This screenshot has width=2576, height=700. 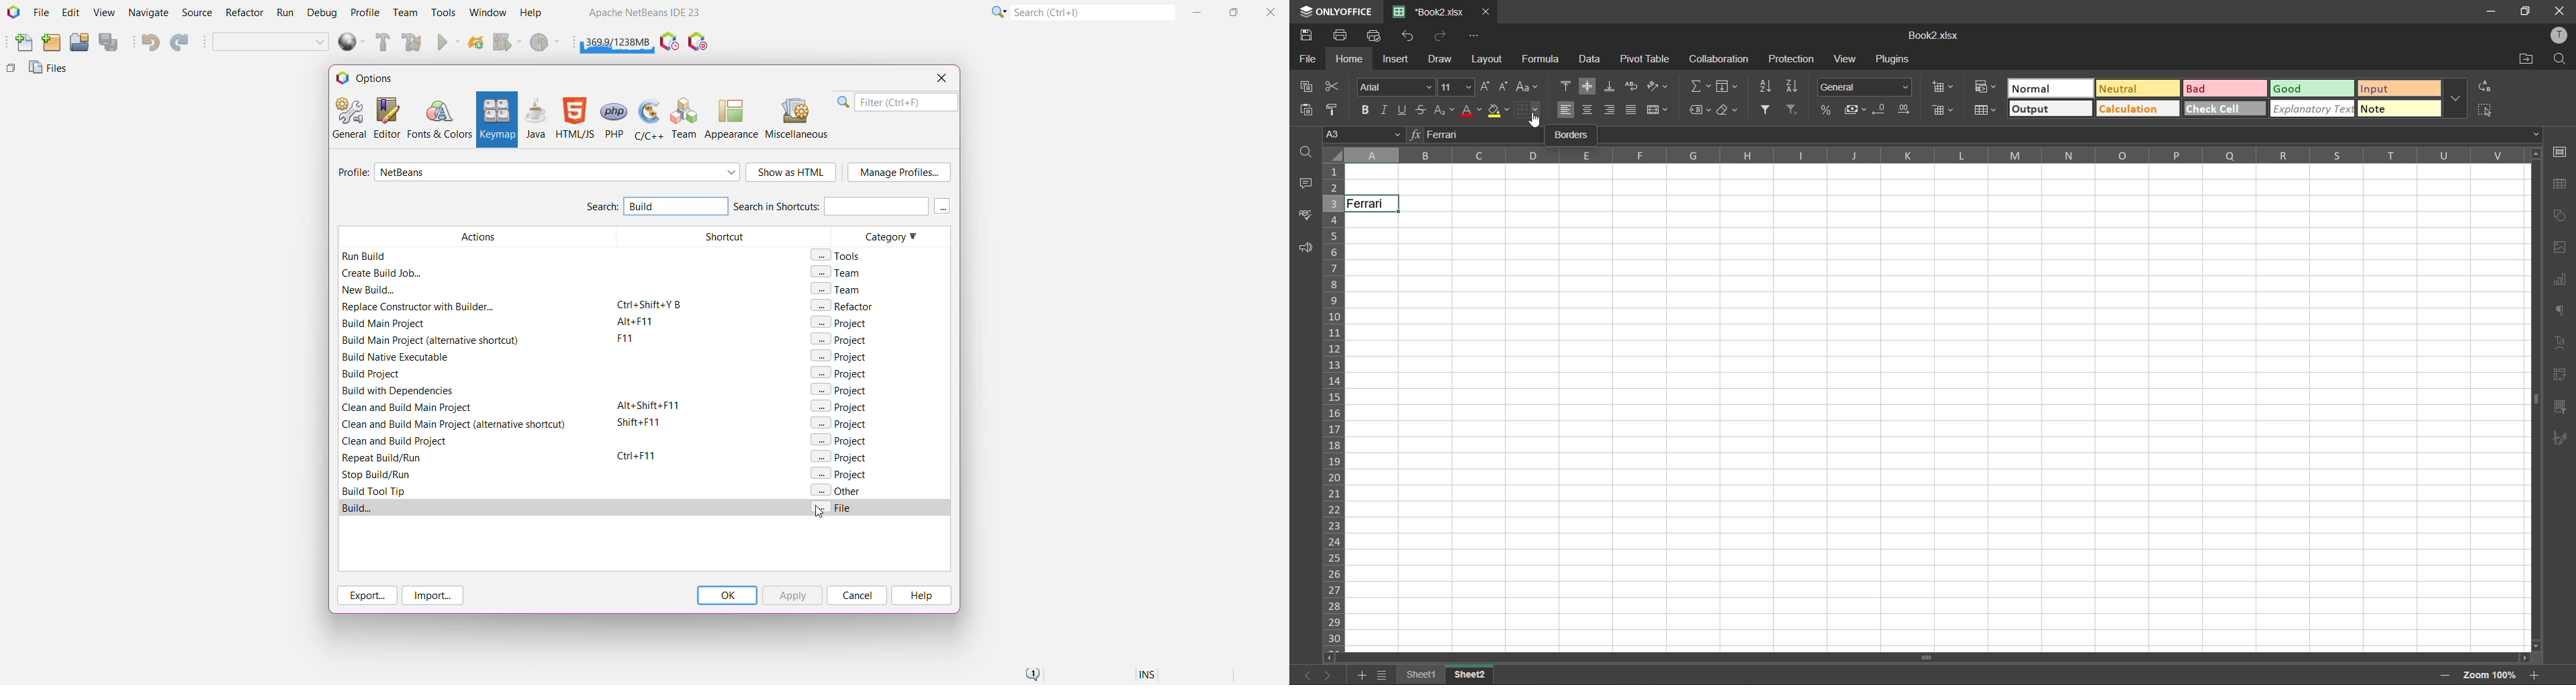 I want to click on feedback, so click(x=1307, y=248).